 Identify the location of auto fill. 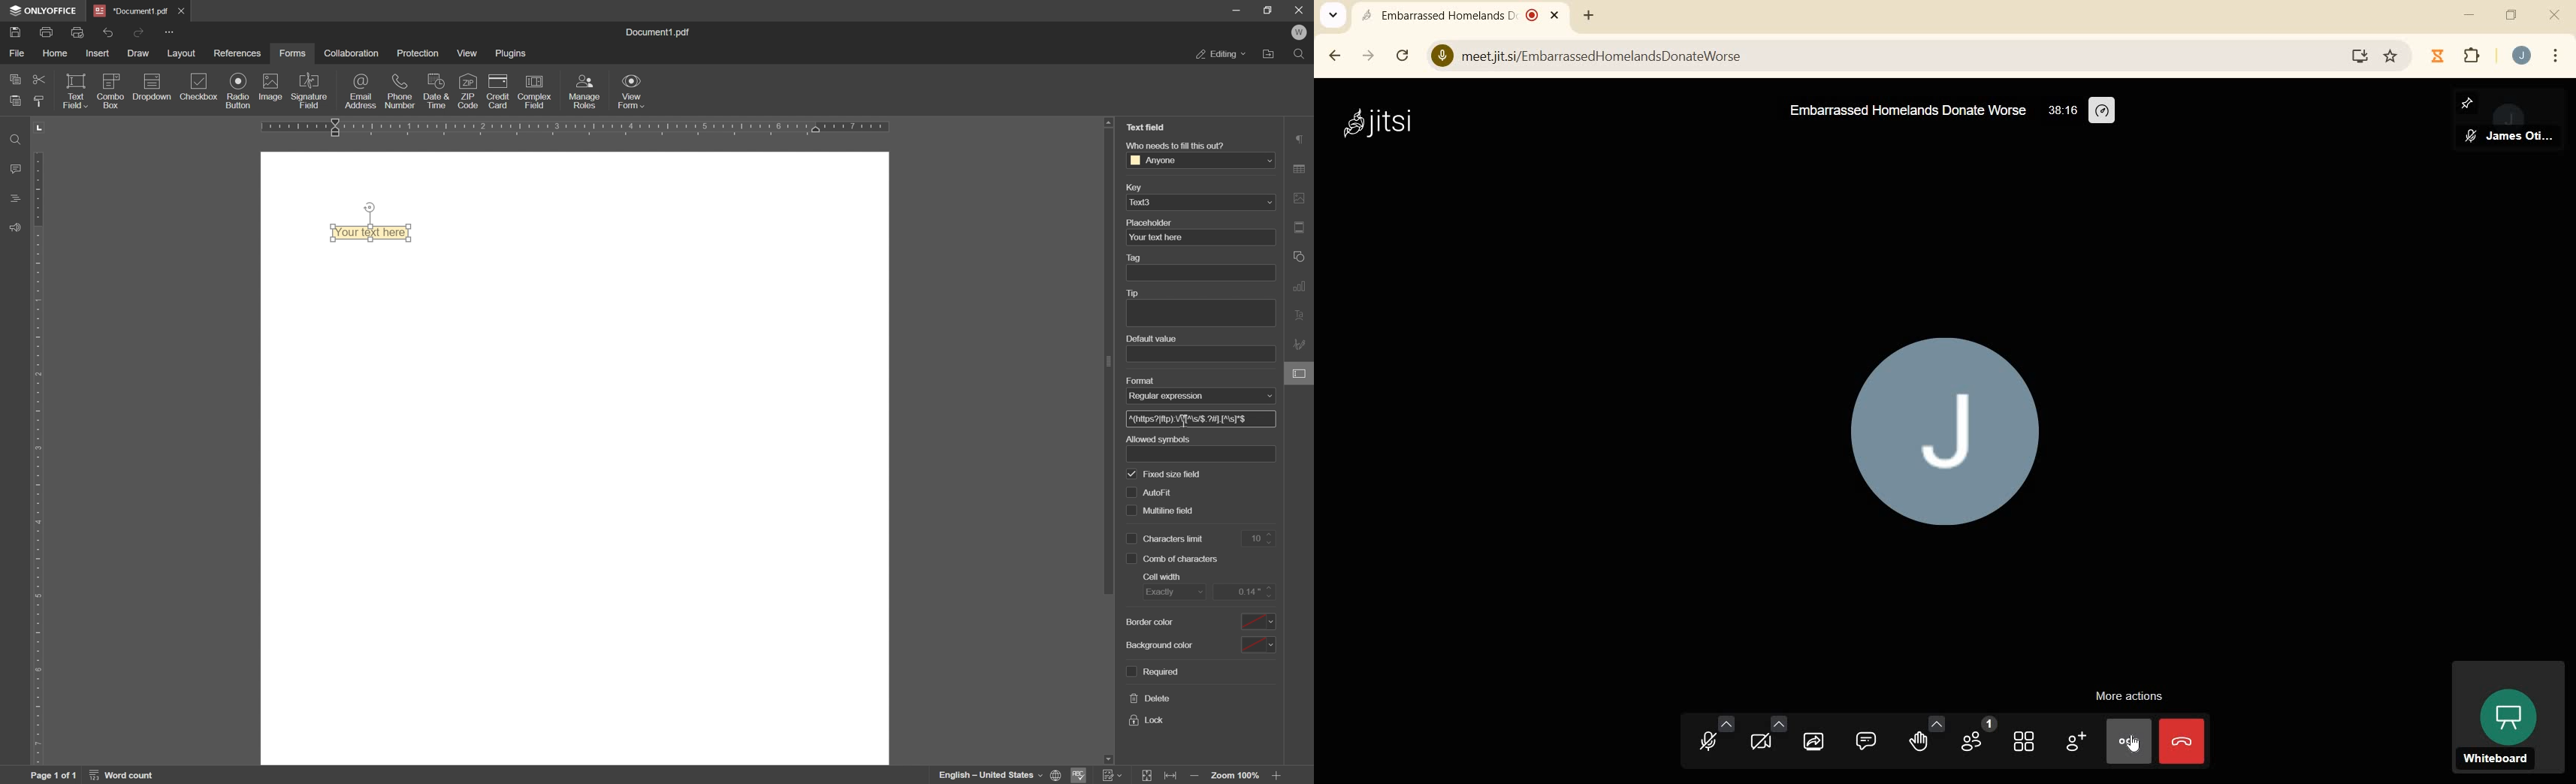
(1175, 472).